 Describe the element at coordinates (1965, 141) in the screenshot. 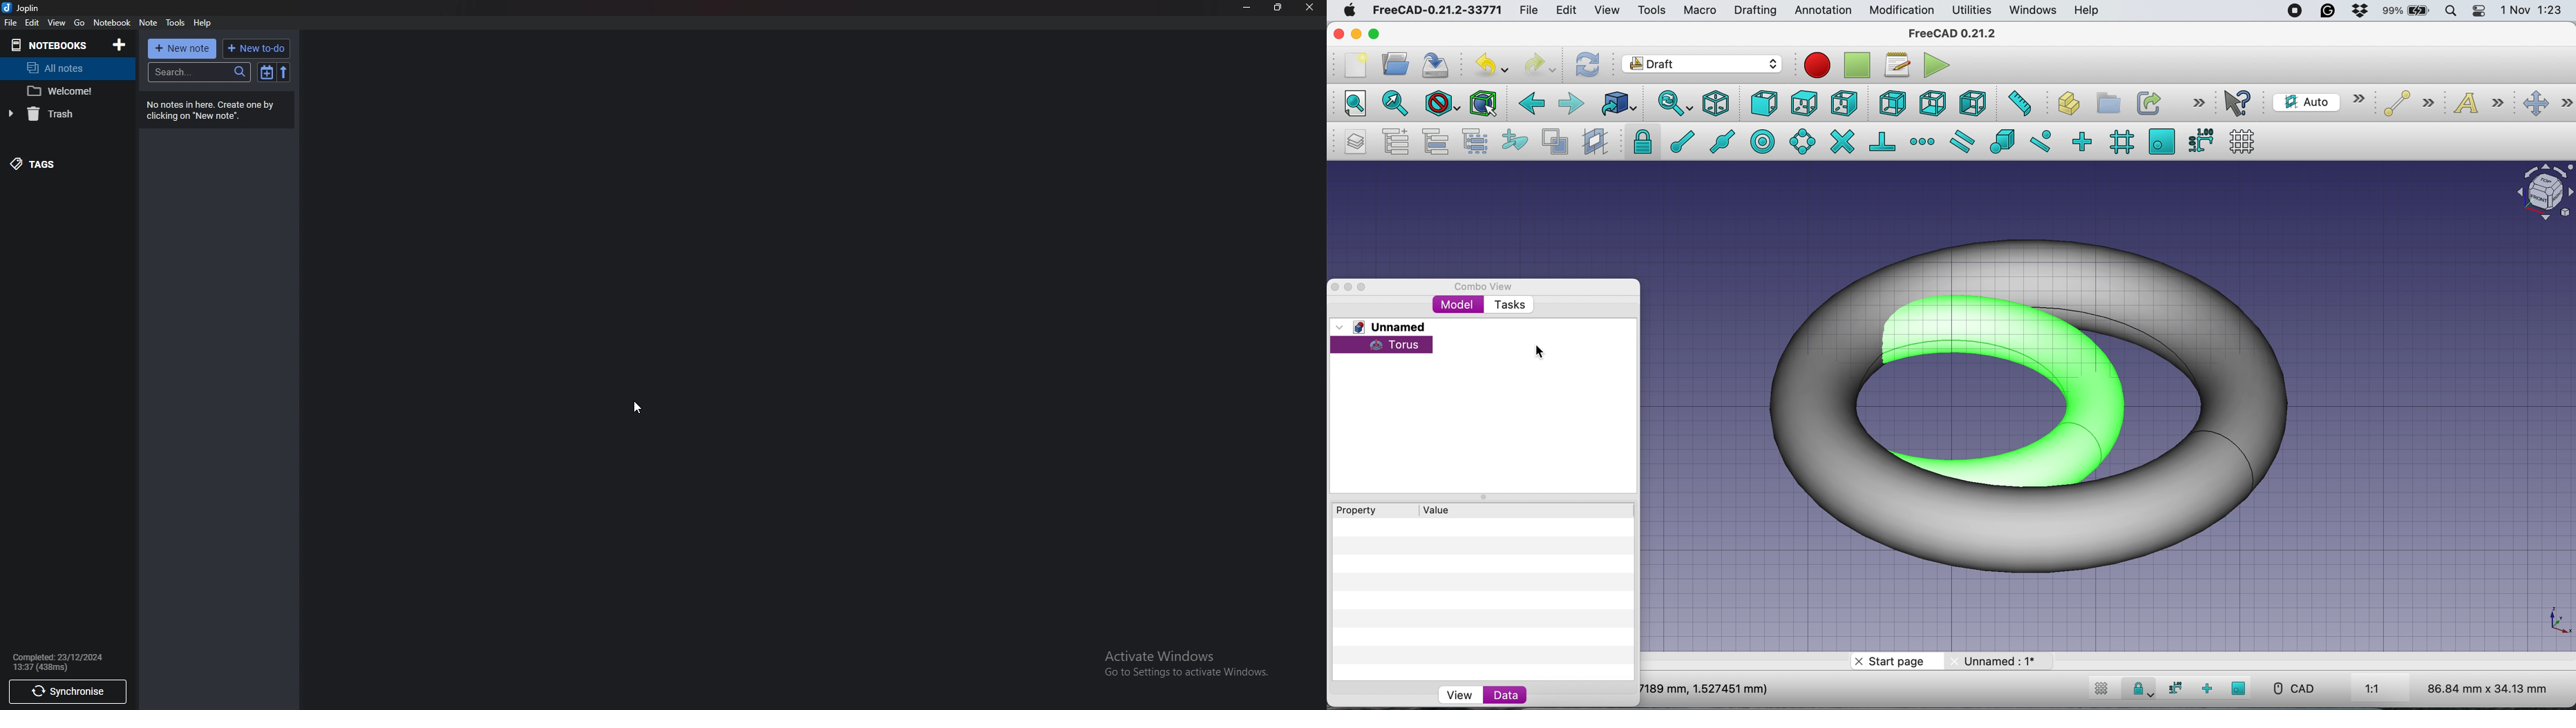

I see `snap parallel` at that location.